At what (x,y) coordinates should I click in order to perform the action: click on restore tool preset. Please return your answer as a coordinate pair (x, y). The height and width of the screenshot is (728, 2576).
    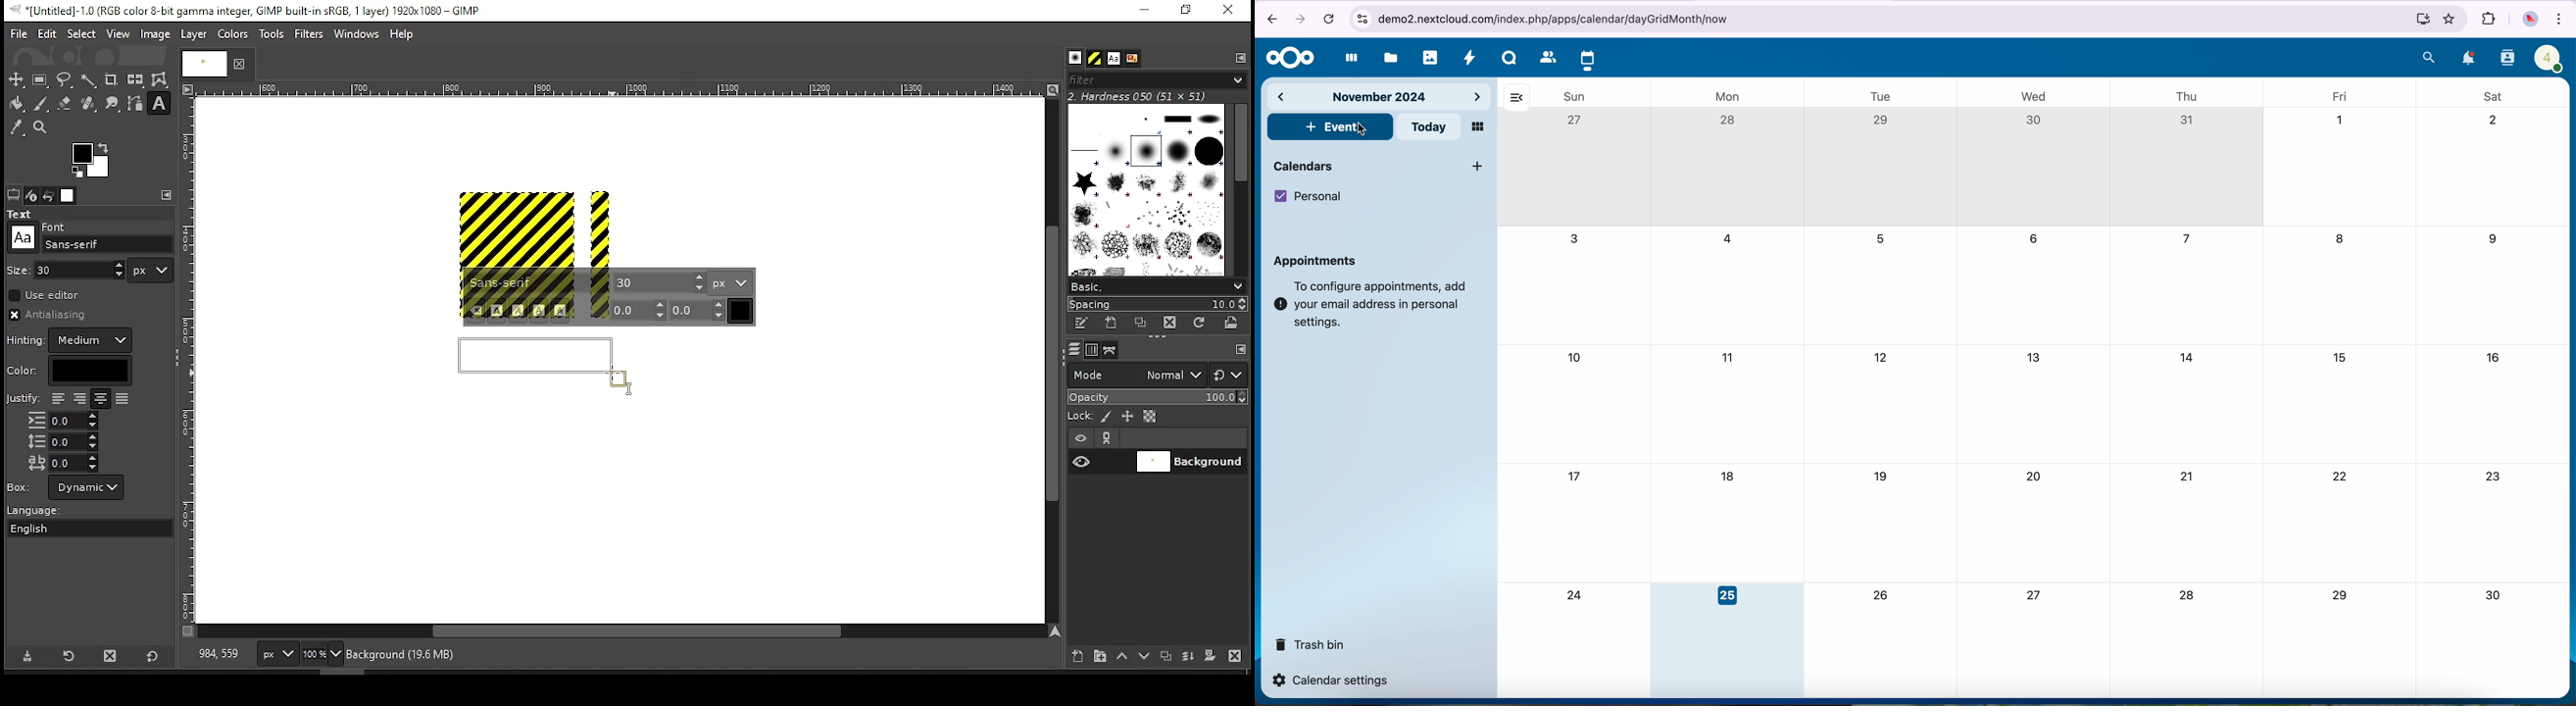
    Looking at the image, I should click on (71, 654).